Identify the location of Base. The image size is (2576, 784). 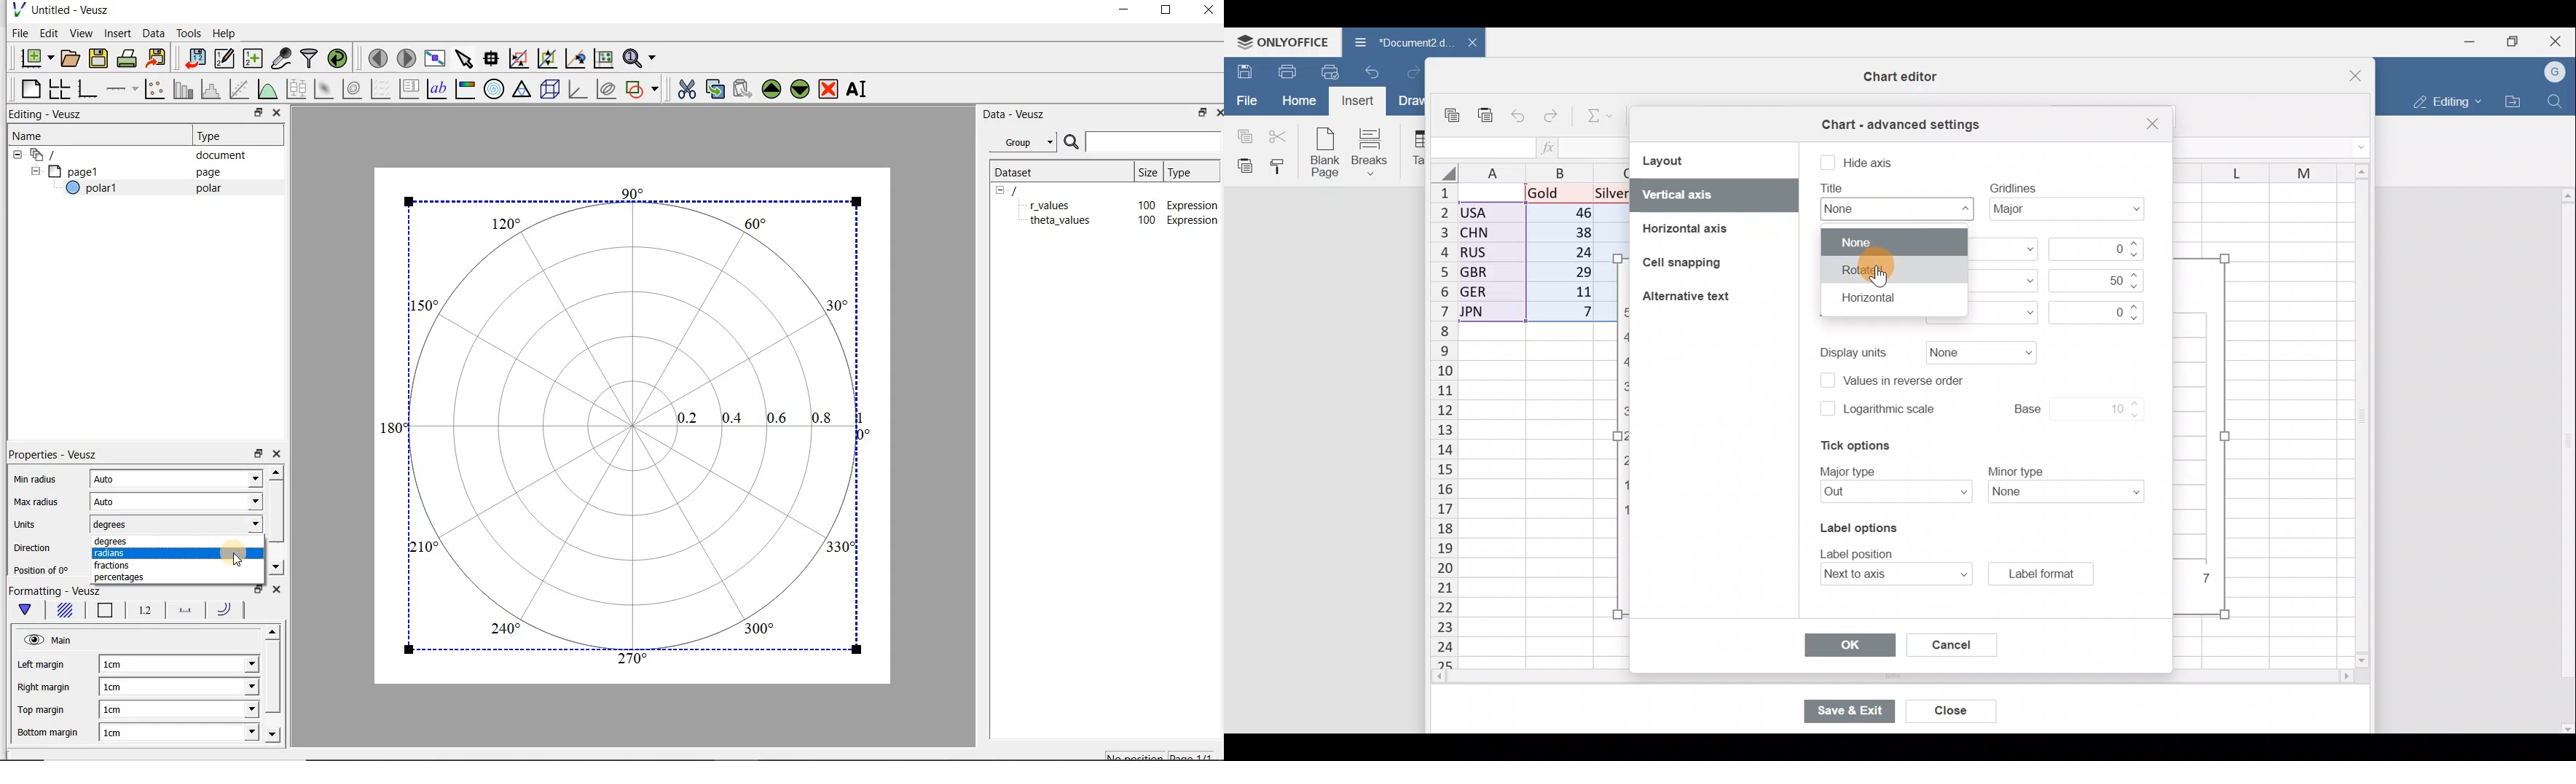
(2063, 407).